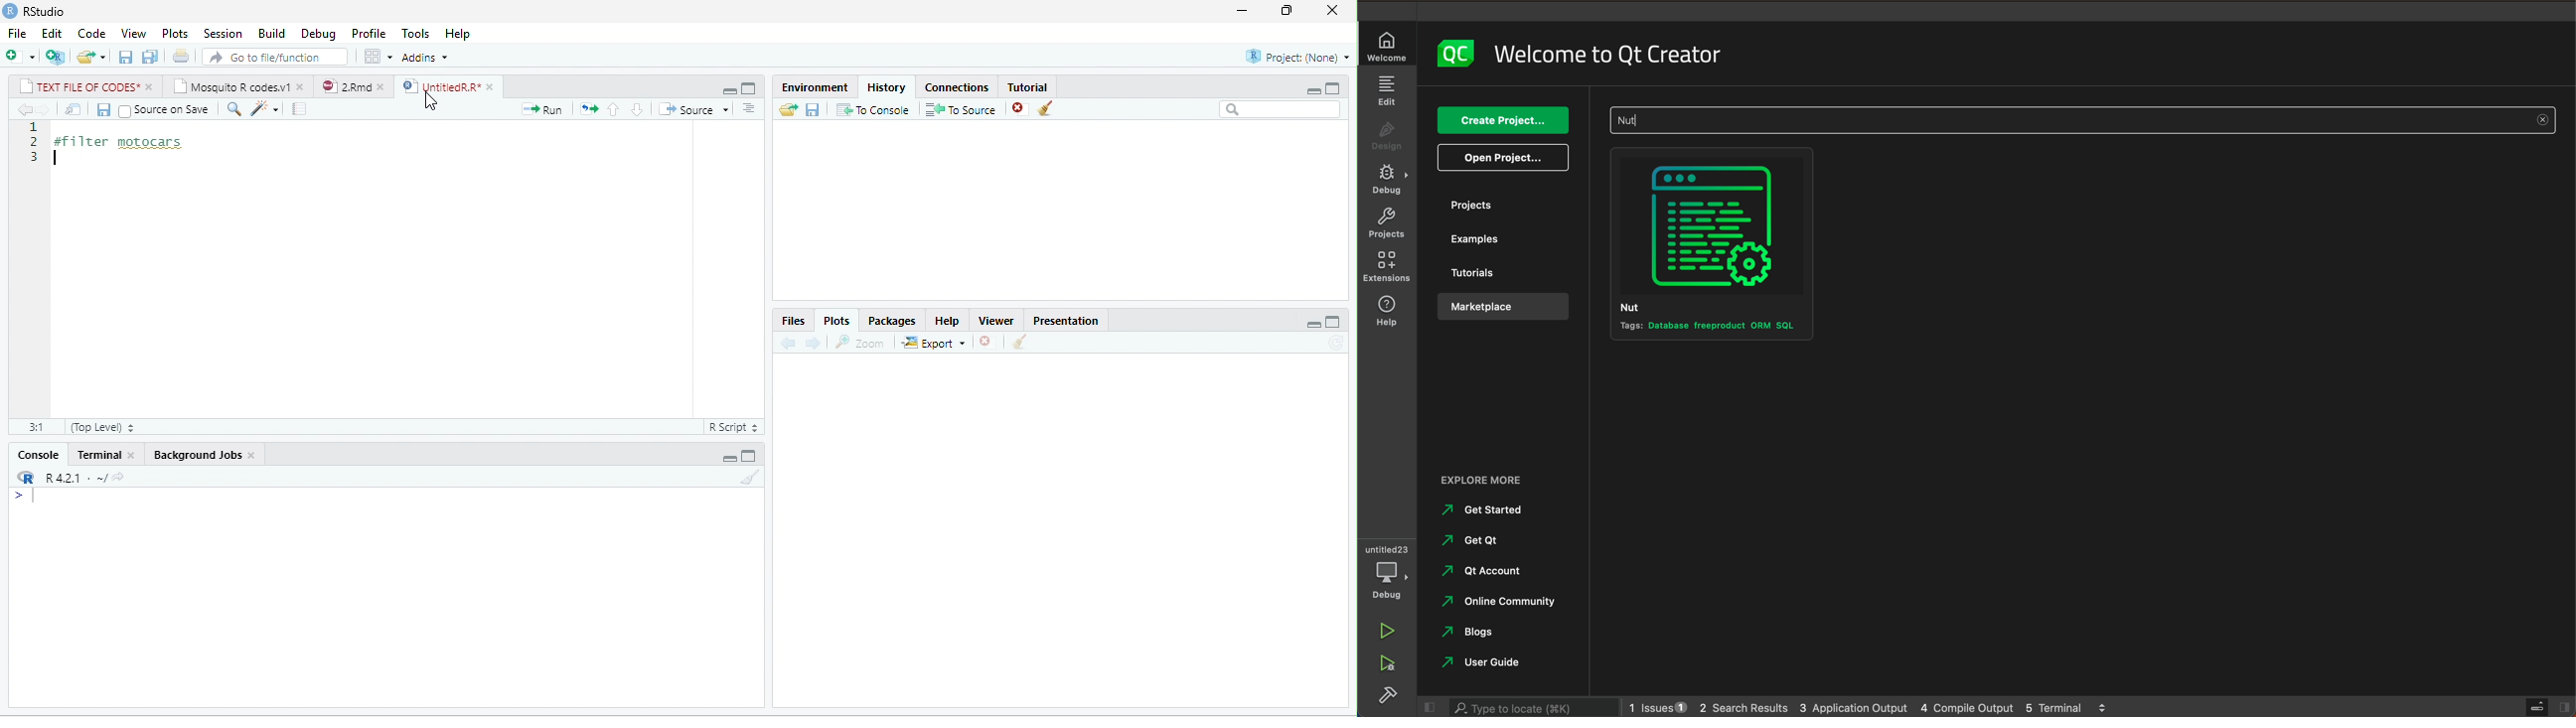 The width and height of the screenshot is (2576, 728). What do you see at coordinates (36, 141) in the screenshot?
I see `2` at bounding box center [36, 141].